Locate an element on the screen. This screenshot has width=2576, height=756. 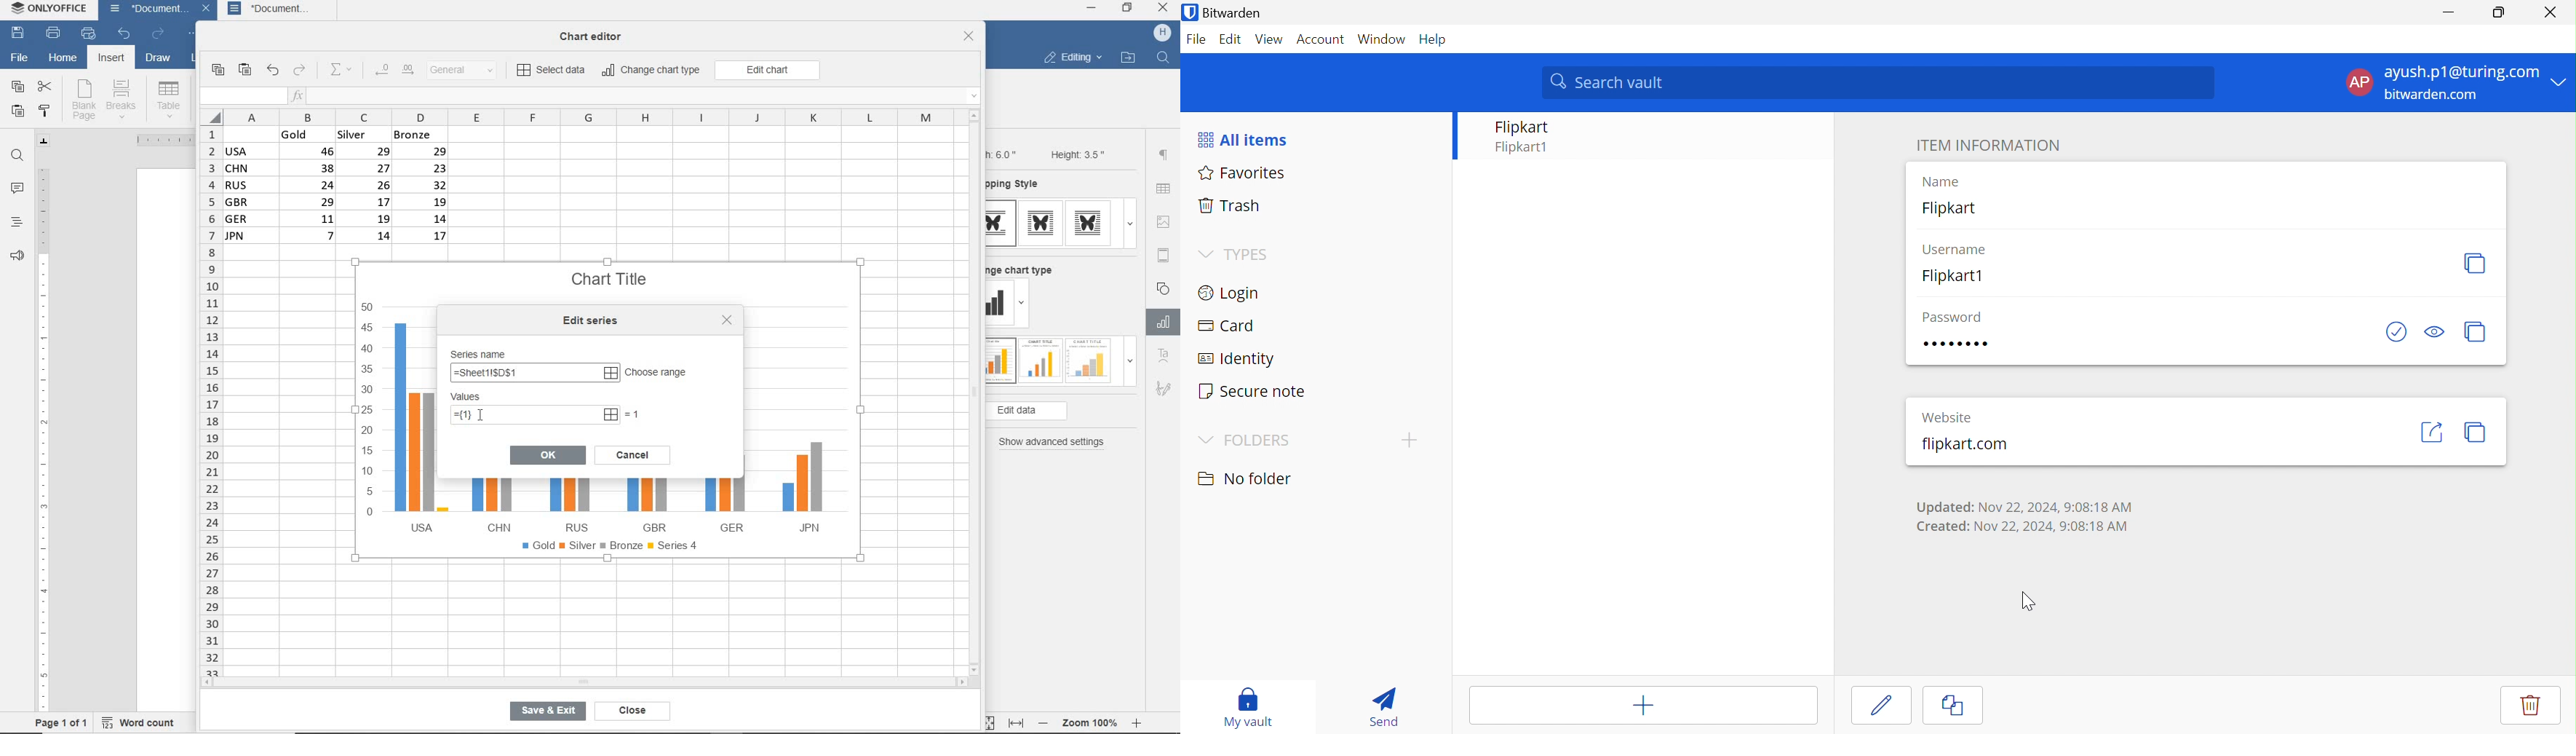
insert function is located at coordinates (636, 96).